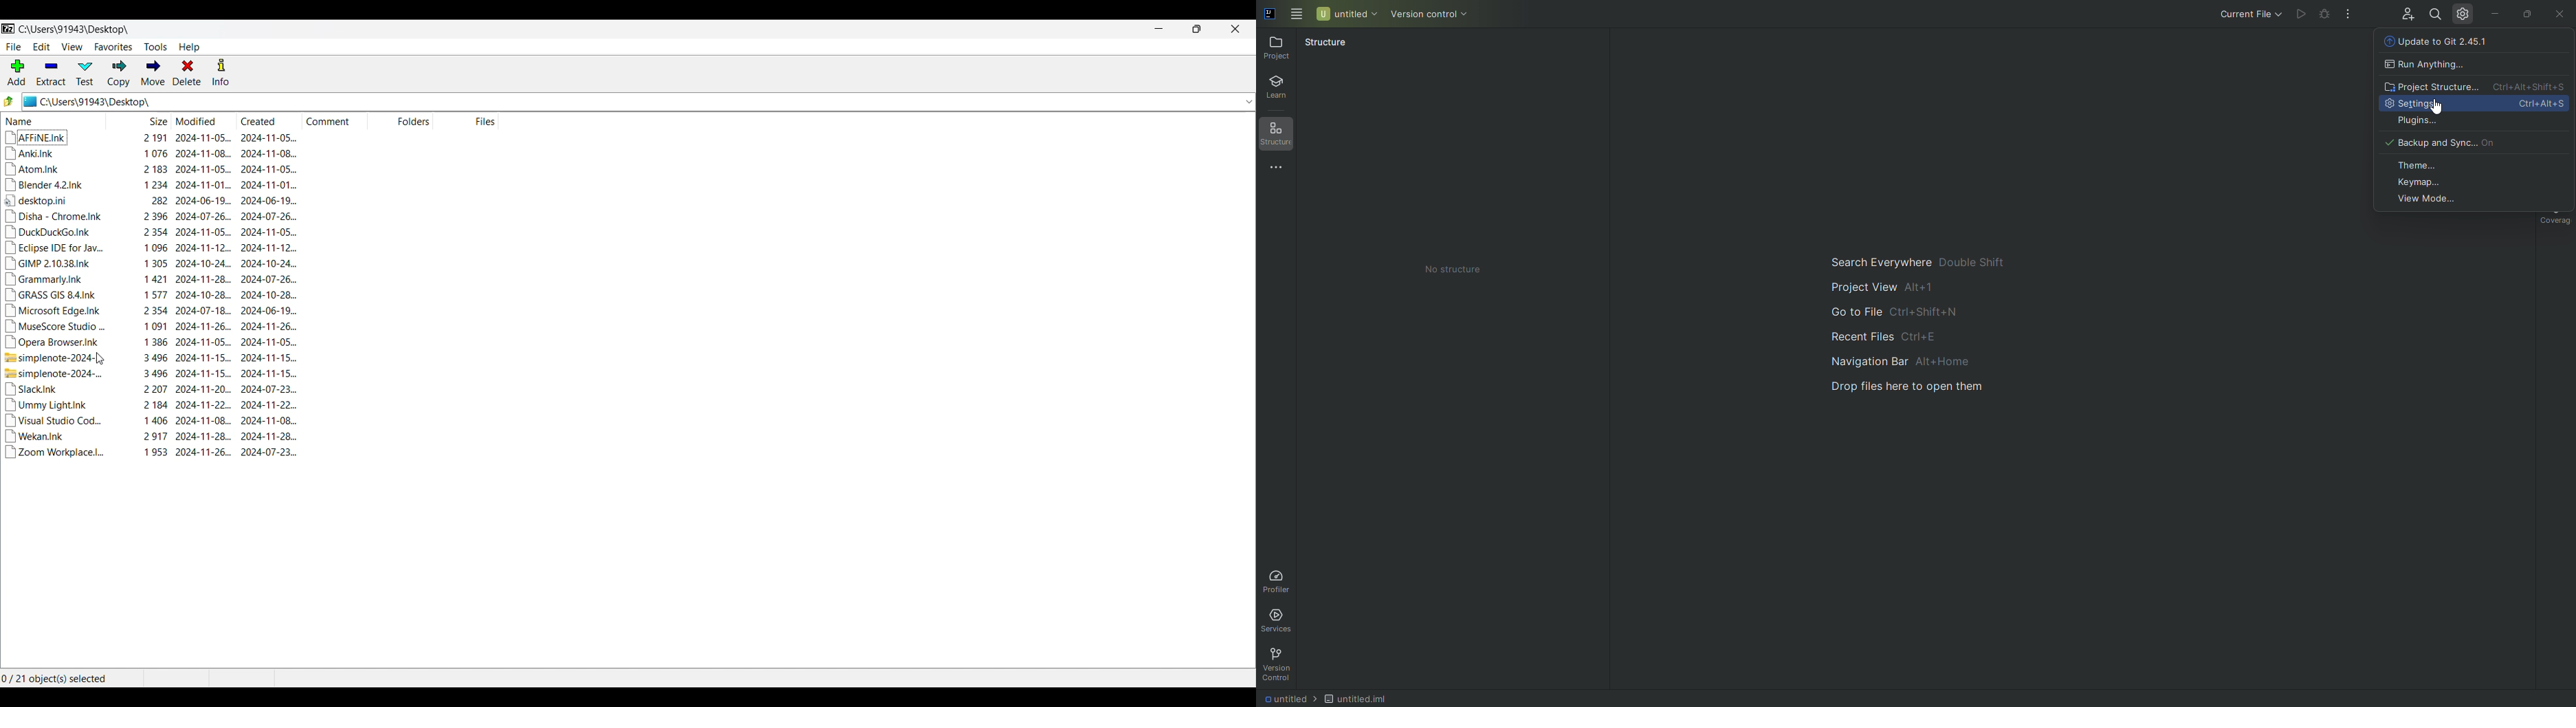 This screenshot has width=2576, height=728. I want to click on View, so click(73, 46).